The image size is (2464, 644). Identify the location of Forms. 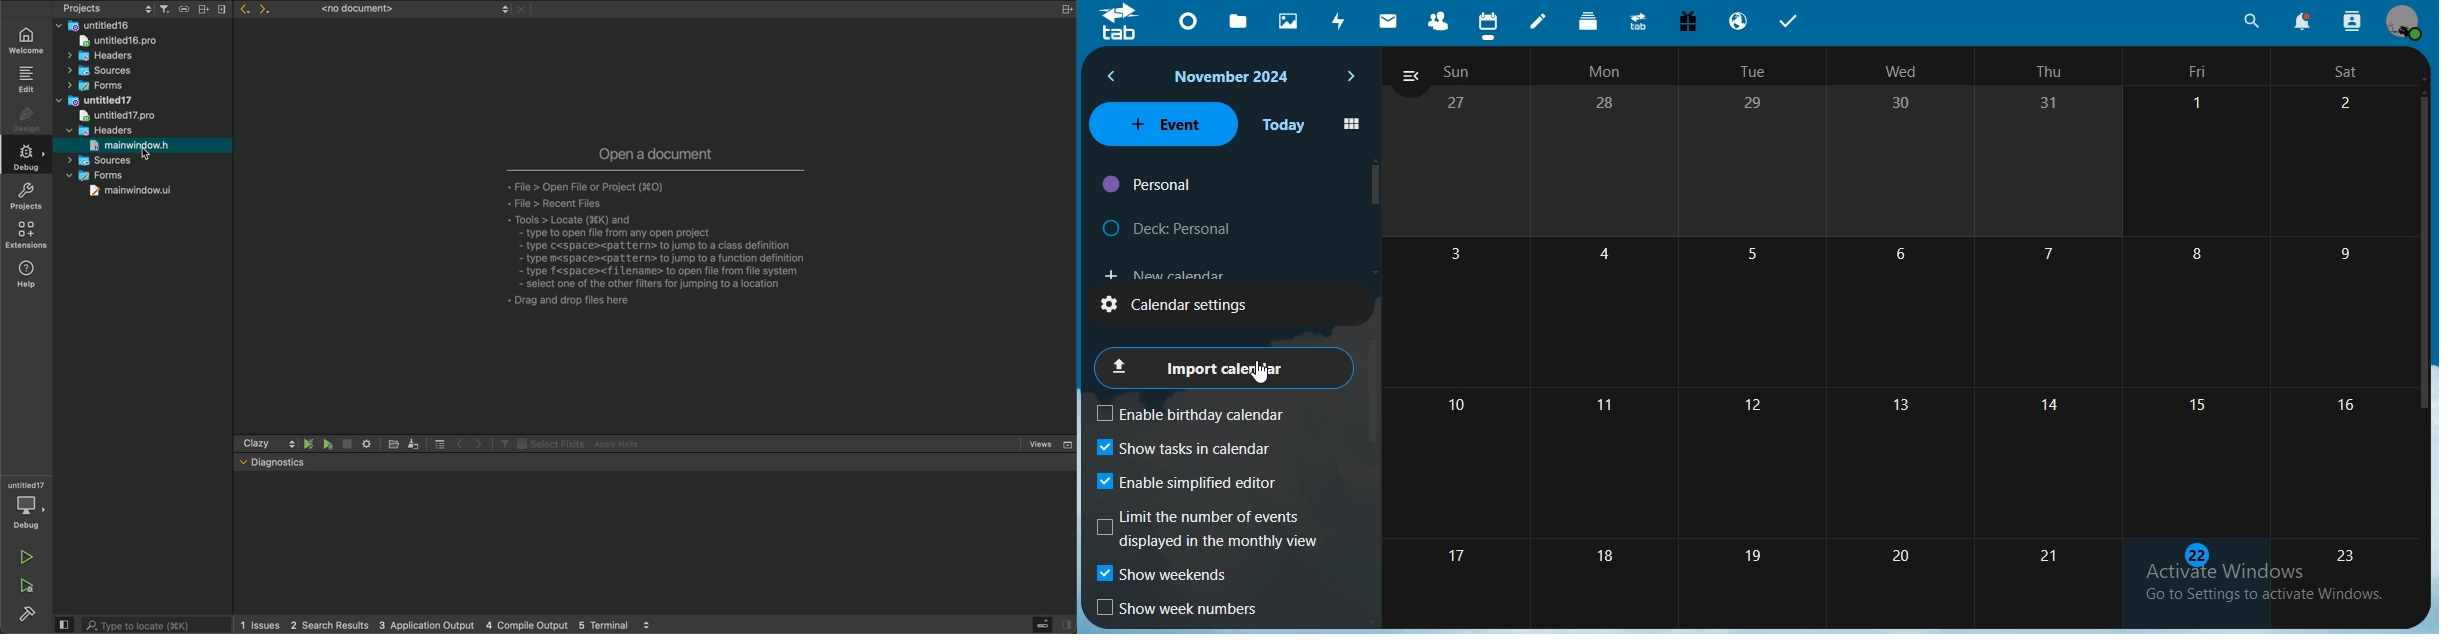
(93, 85).